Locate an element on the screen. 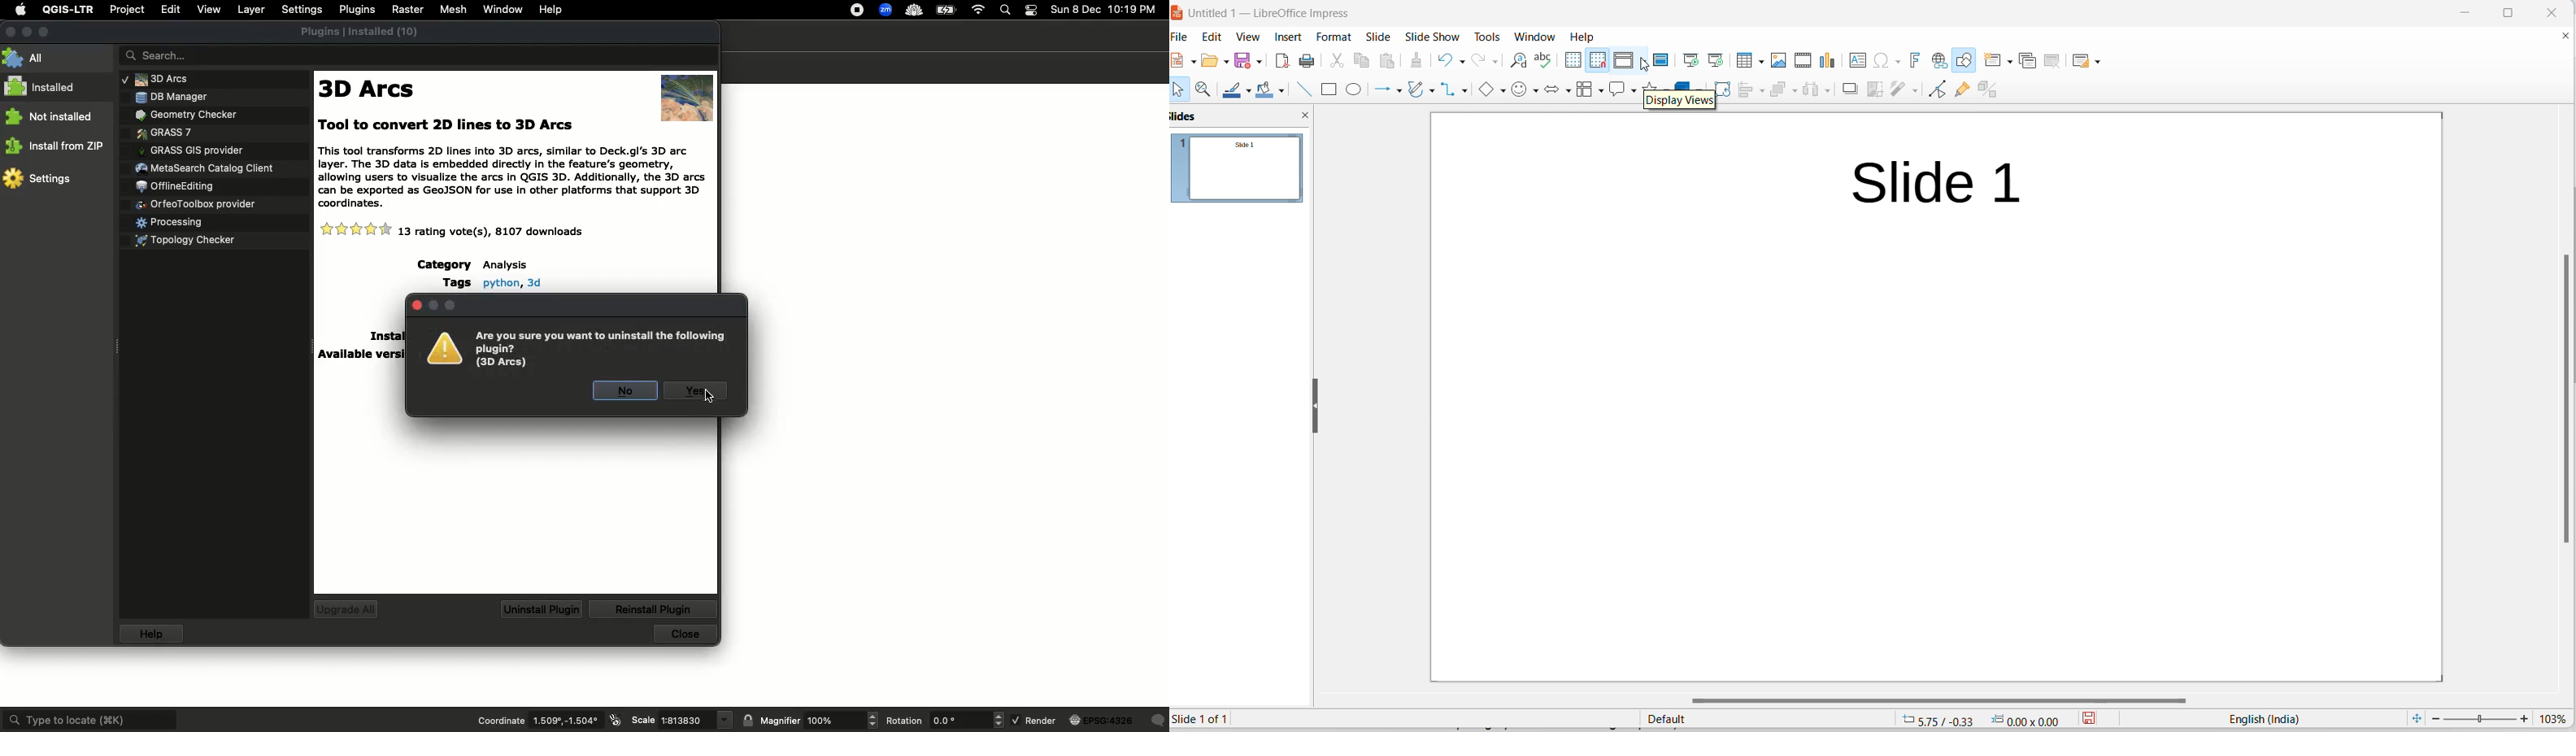 The image size is (2576, 756). redo  is located at coordinates (1480, 61).